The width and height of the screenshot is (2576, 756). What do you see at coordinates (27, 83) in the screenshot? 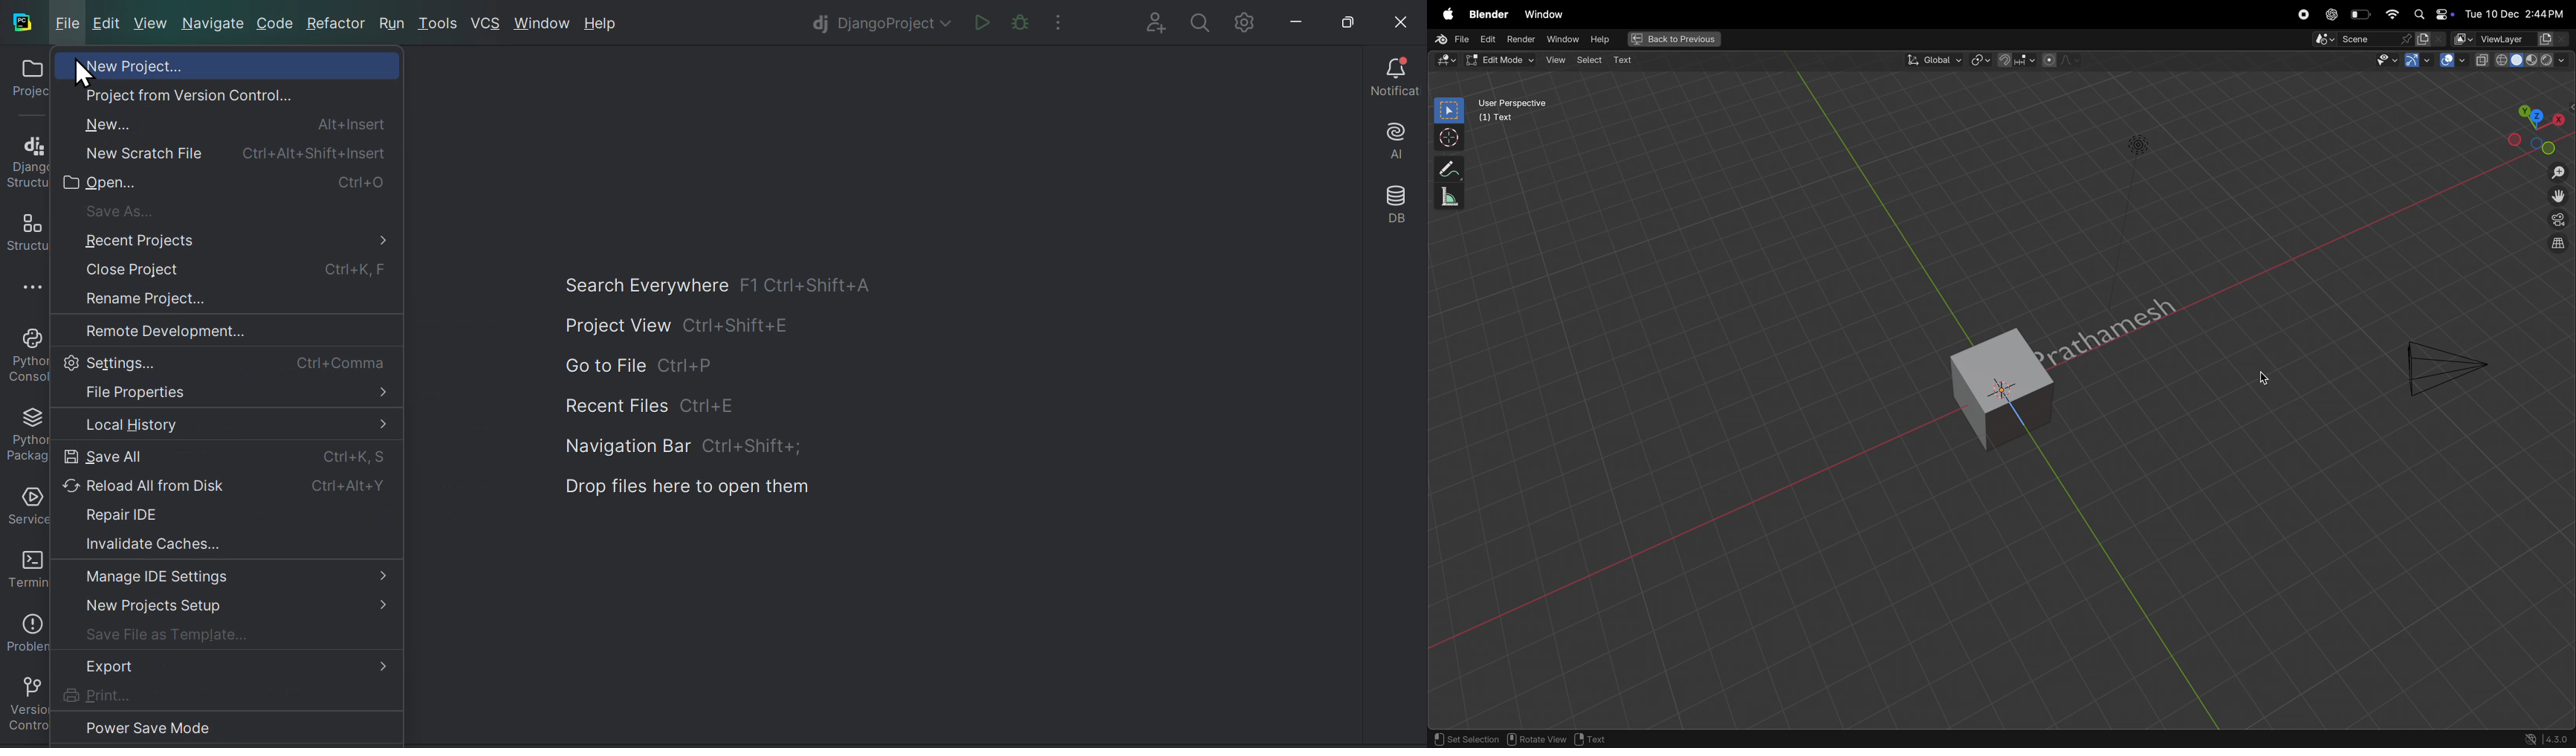
I see `Projects` at bounding box center [27, 83].